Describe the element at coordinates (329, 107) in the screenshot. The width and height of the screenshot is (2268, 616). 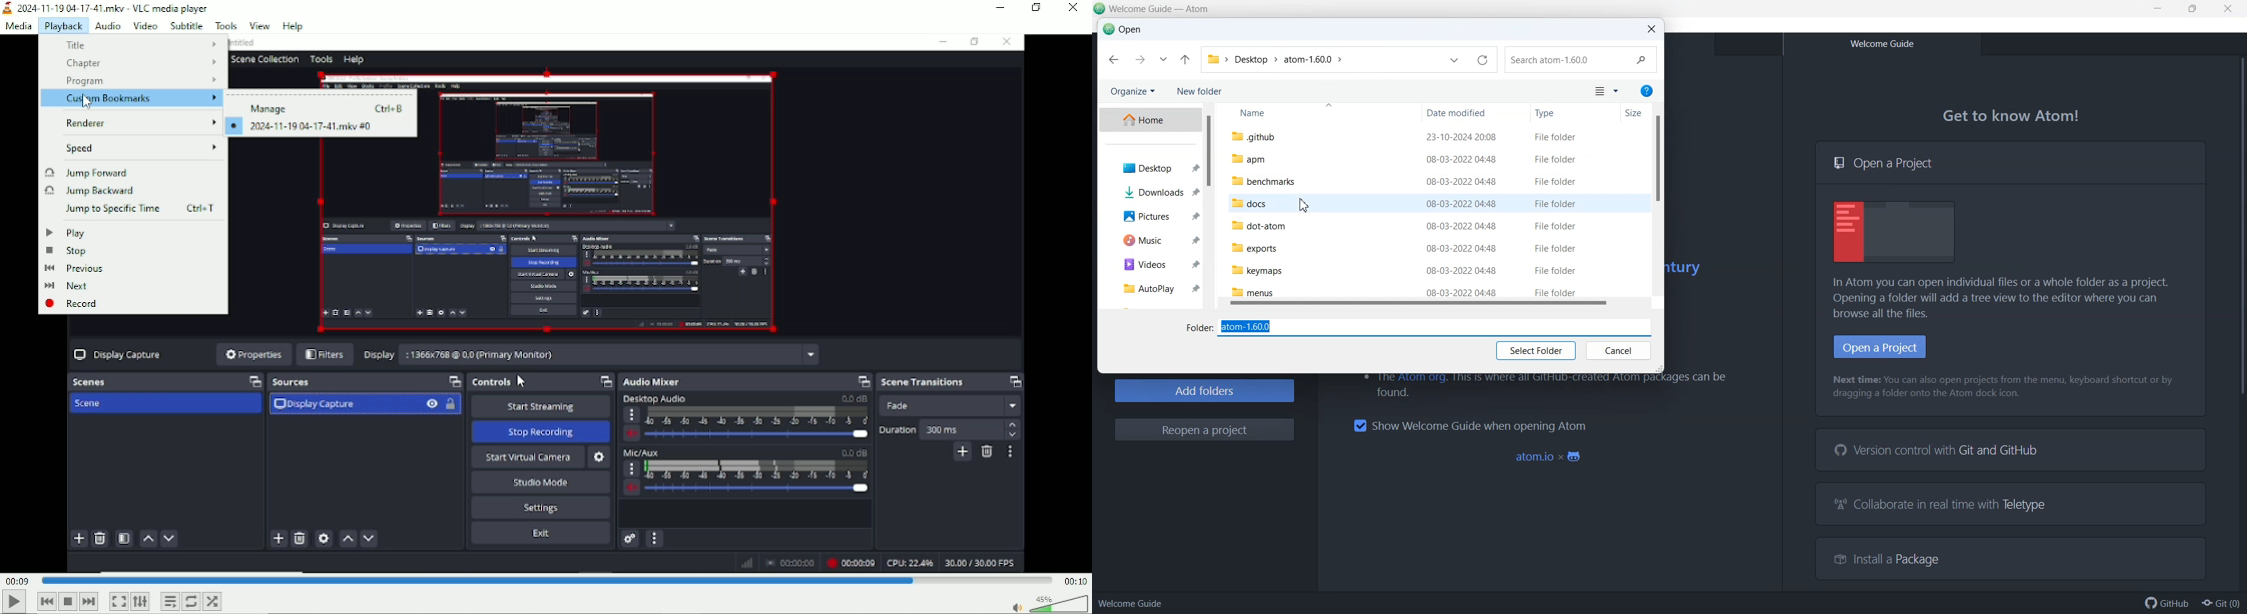
I see `Manage` at that location.